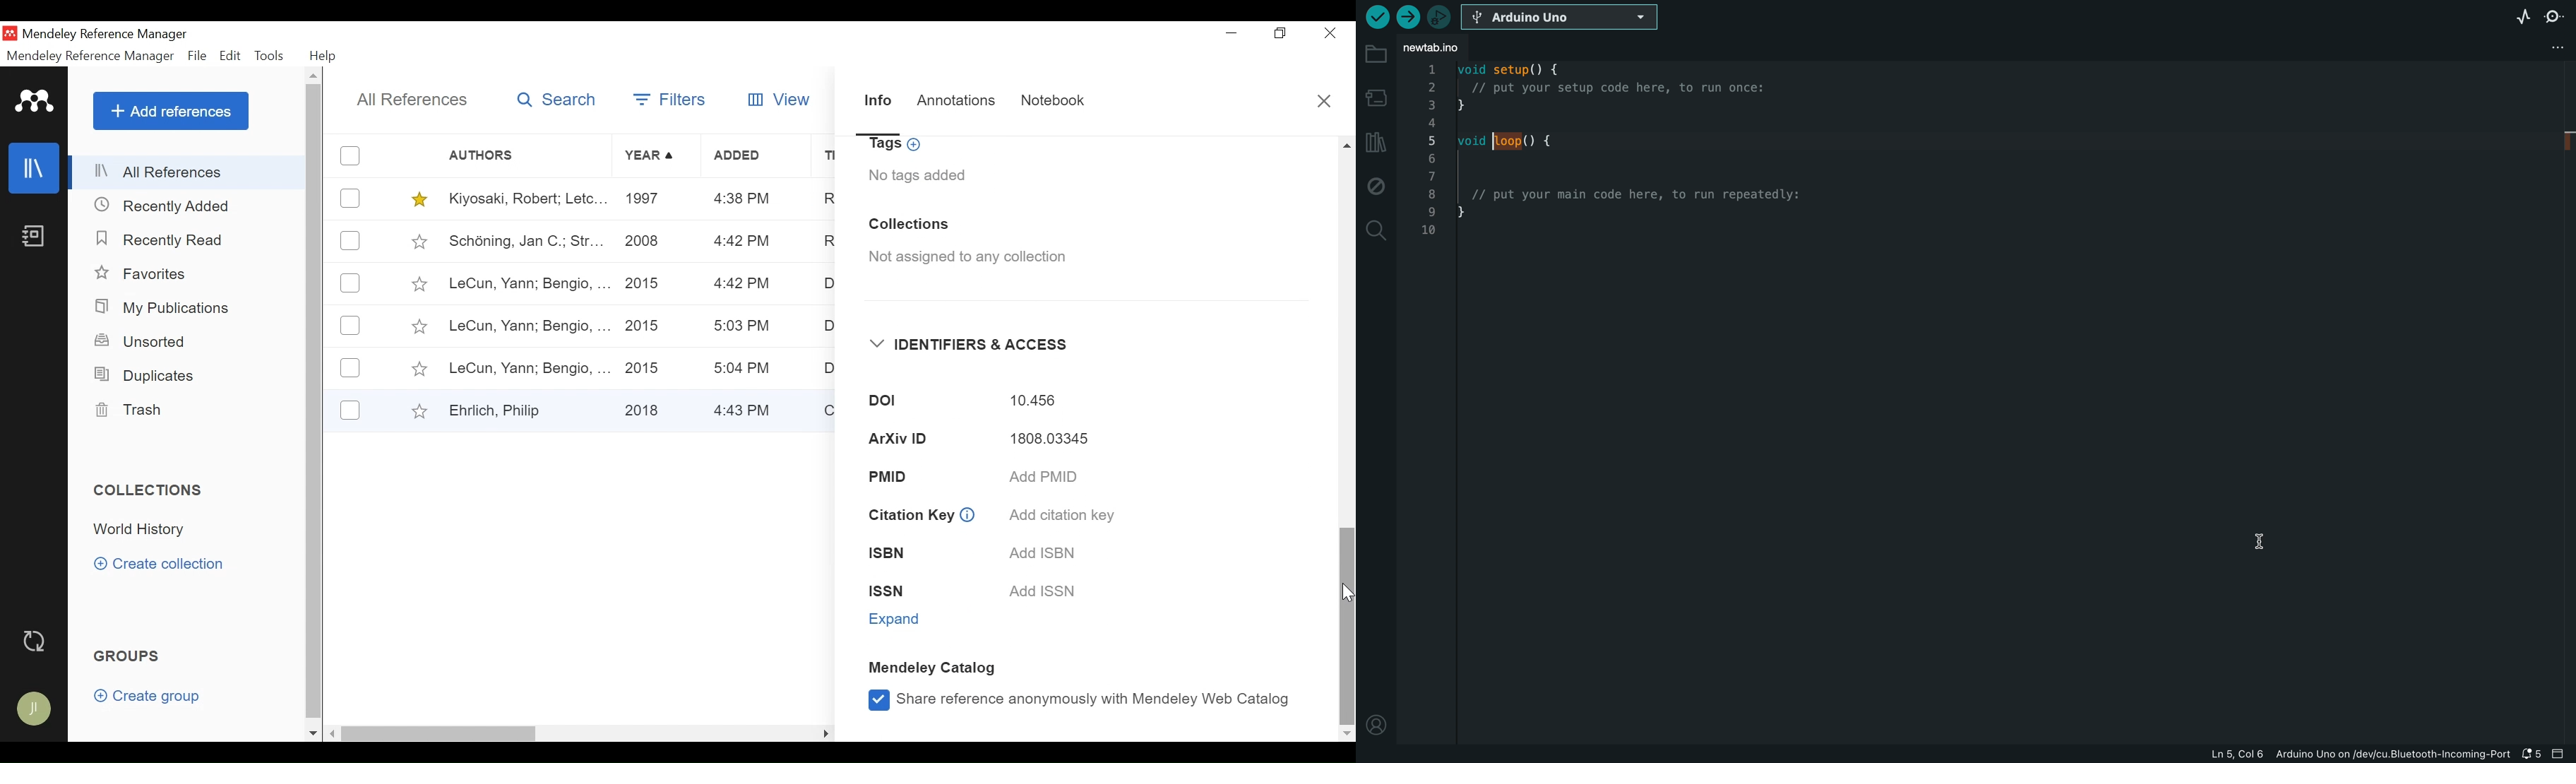 This screenshot has height=784, width=2576. I want to click on Search, so click(554, 102).